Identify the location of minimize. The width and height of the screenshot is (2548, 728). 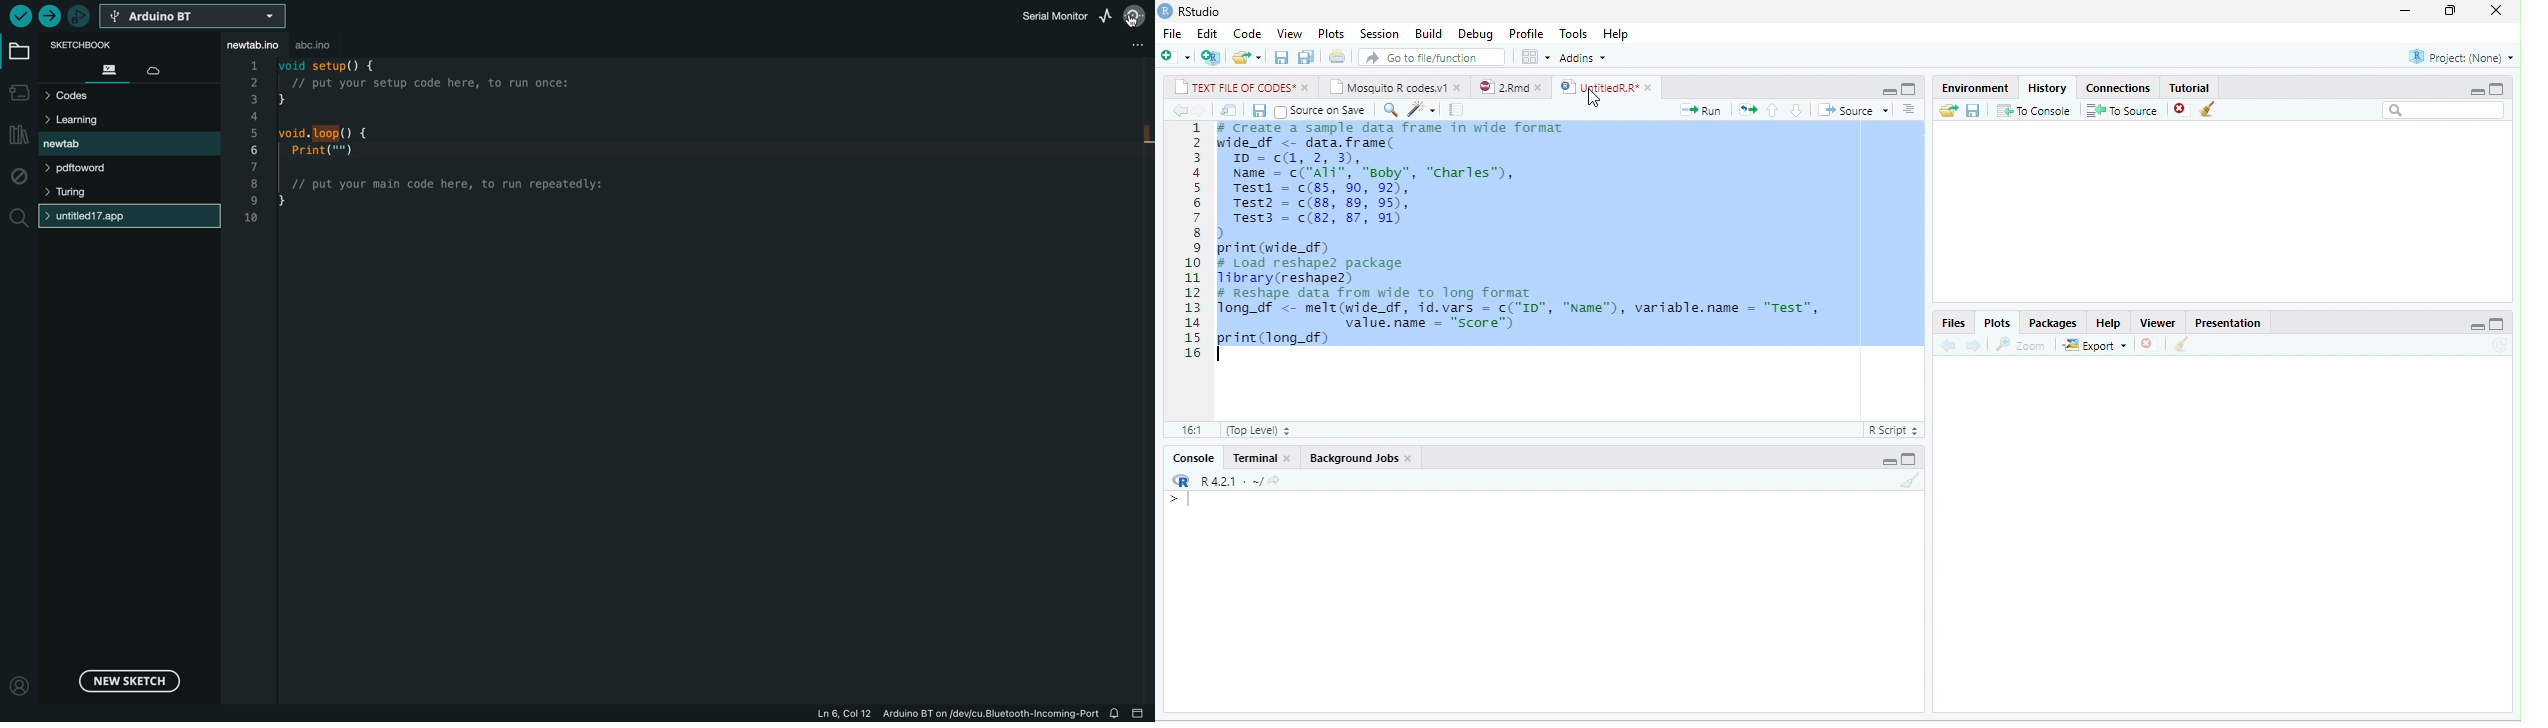
(2404, 12).